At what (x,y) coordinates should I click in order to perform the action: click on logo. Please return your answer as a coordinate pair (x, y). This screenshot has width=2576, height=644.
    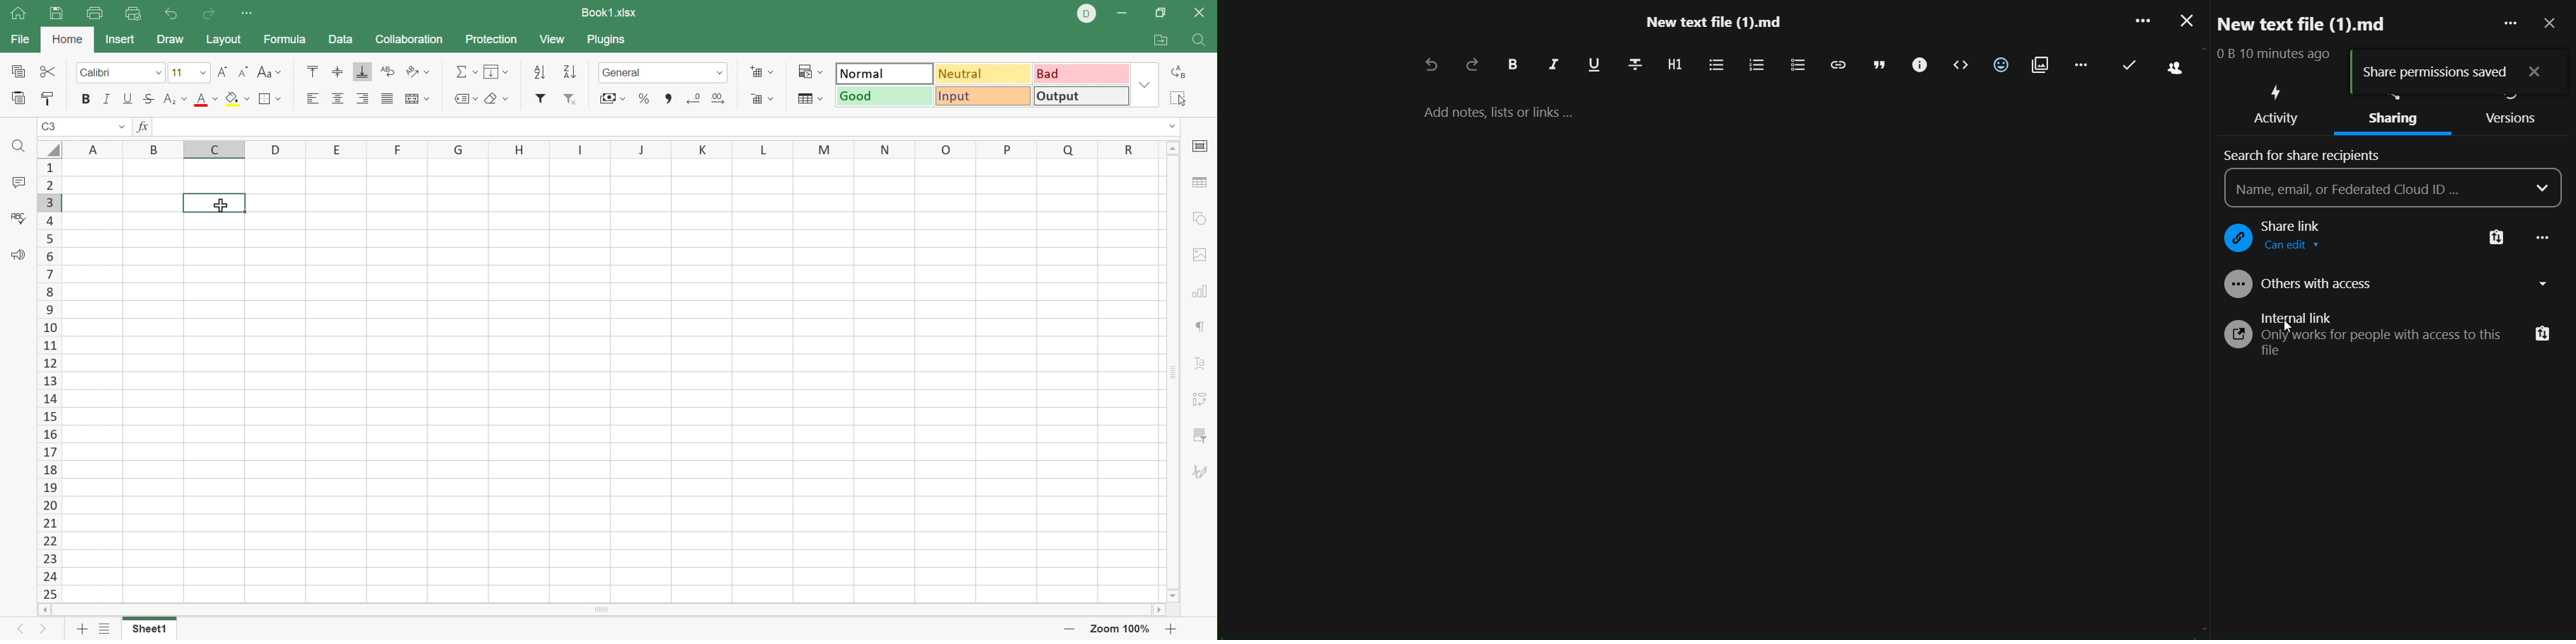
    Looking at the image, I should click on (2233, 336).